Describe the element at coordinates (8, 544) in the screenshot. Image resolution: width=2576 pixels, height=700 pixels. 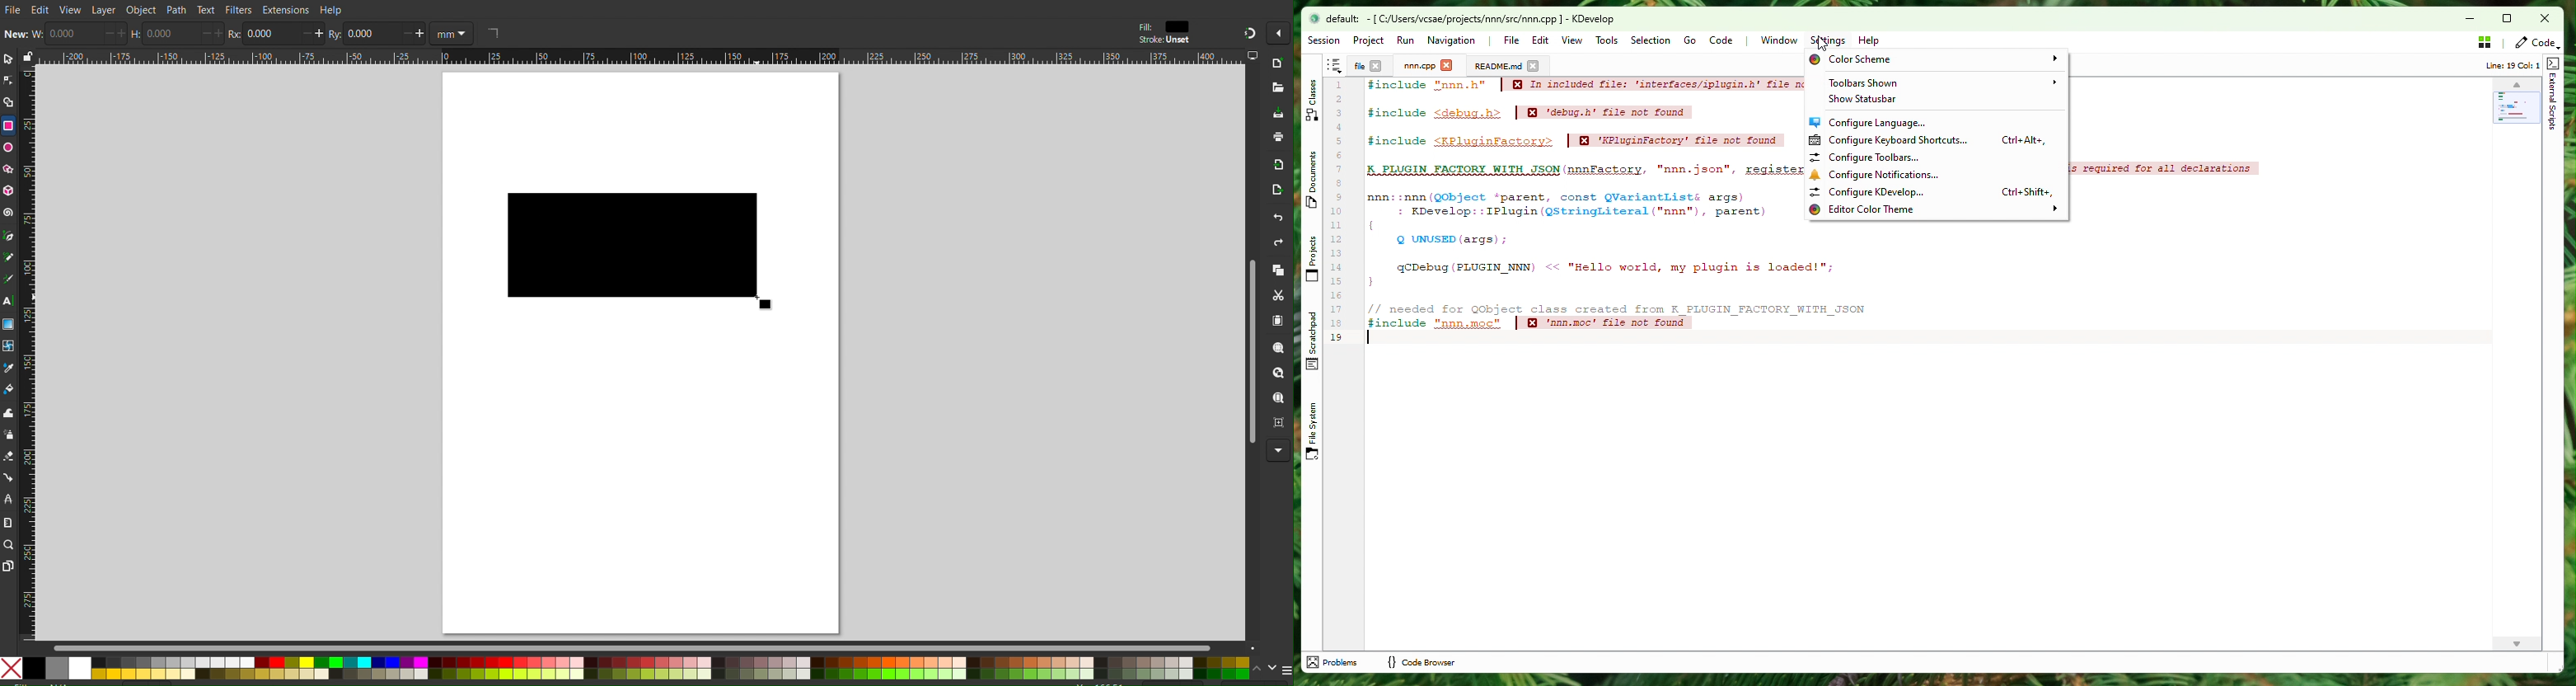
I see `Zoom Tool` at that location.